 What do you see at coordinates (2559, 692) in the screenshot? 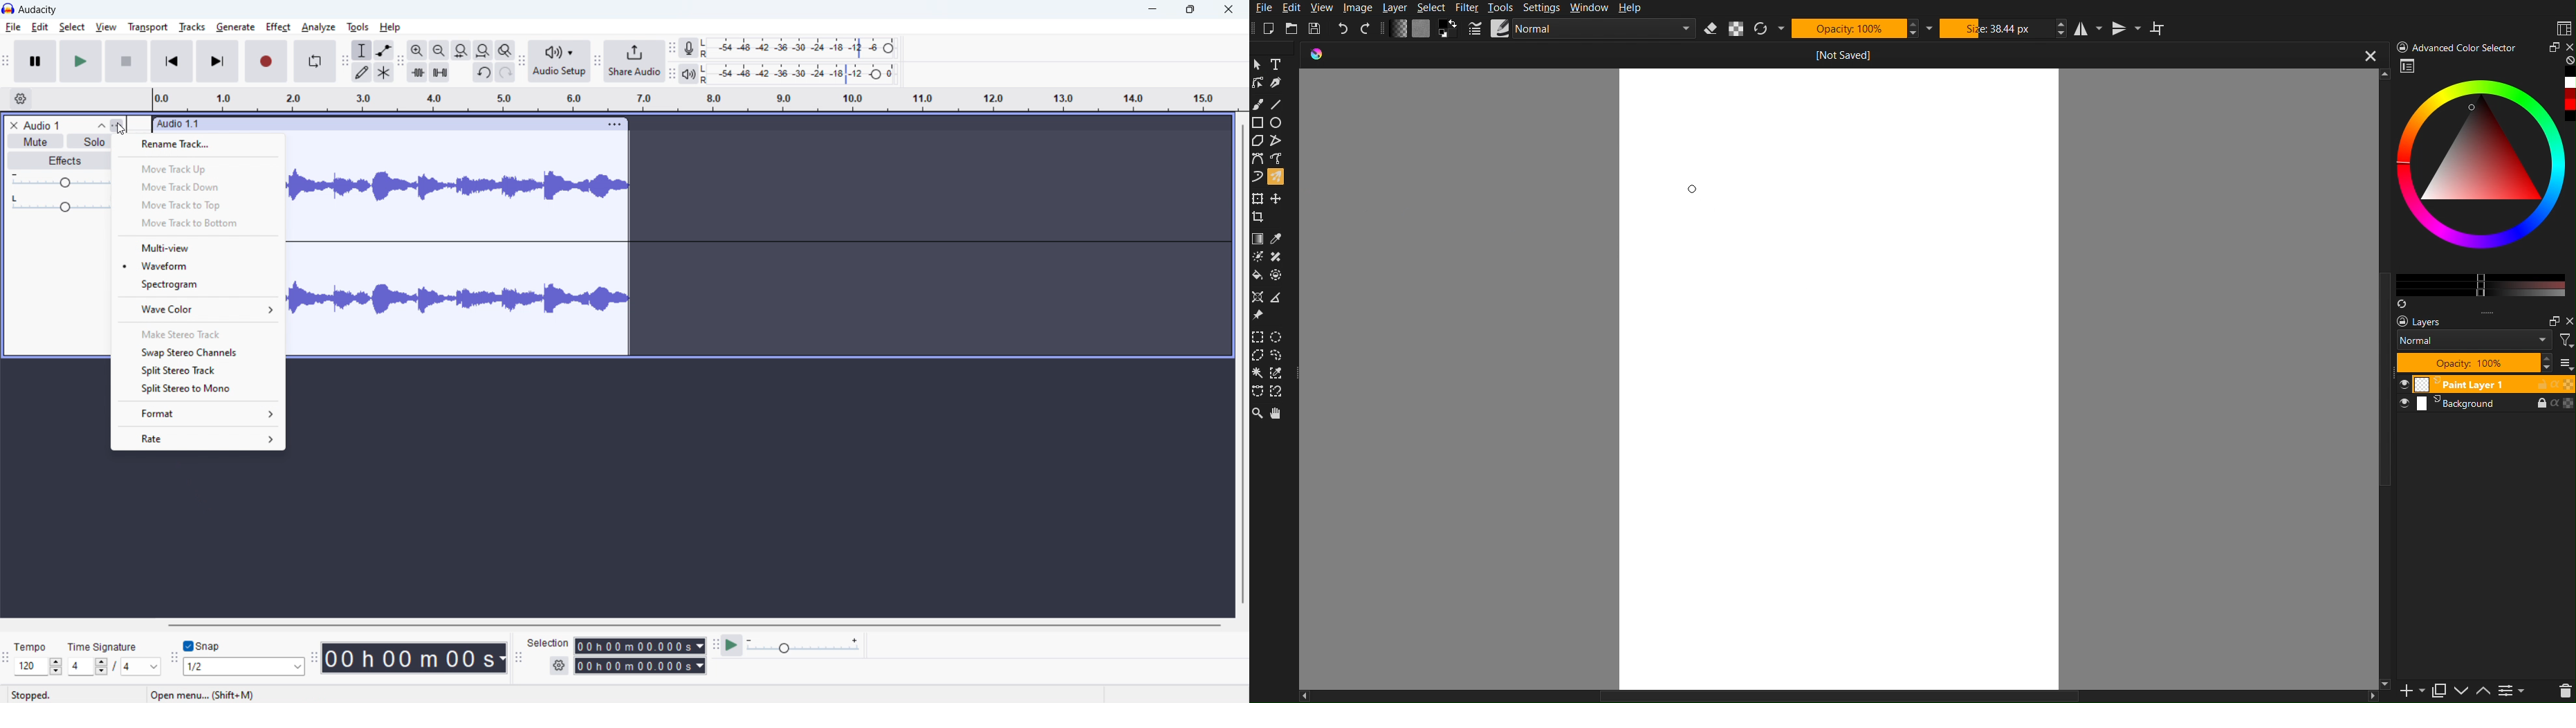
I see `del` at bounding box center [2559, 692].